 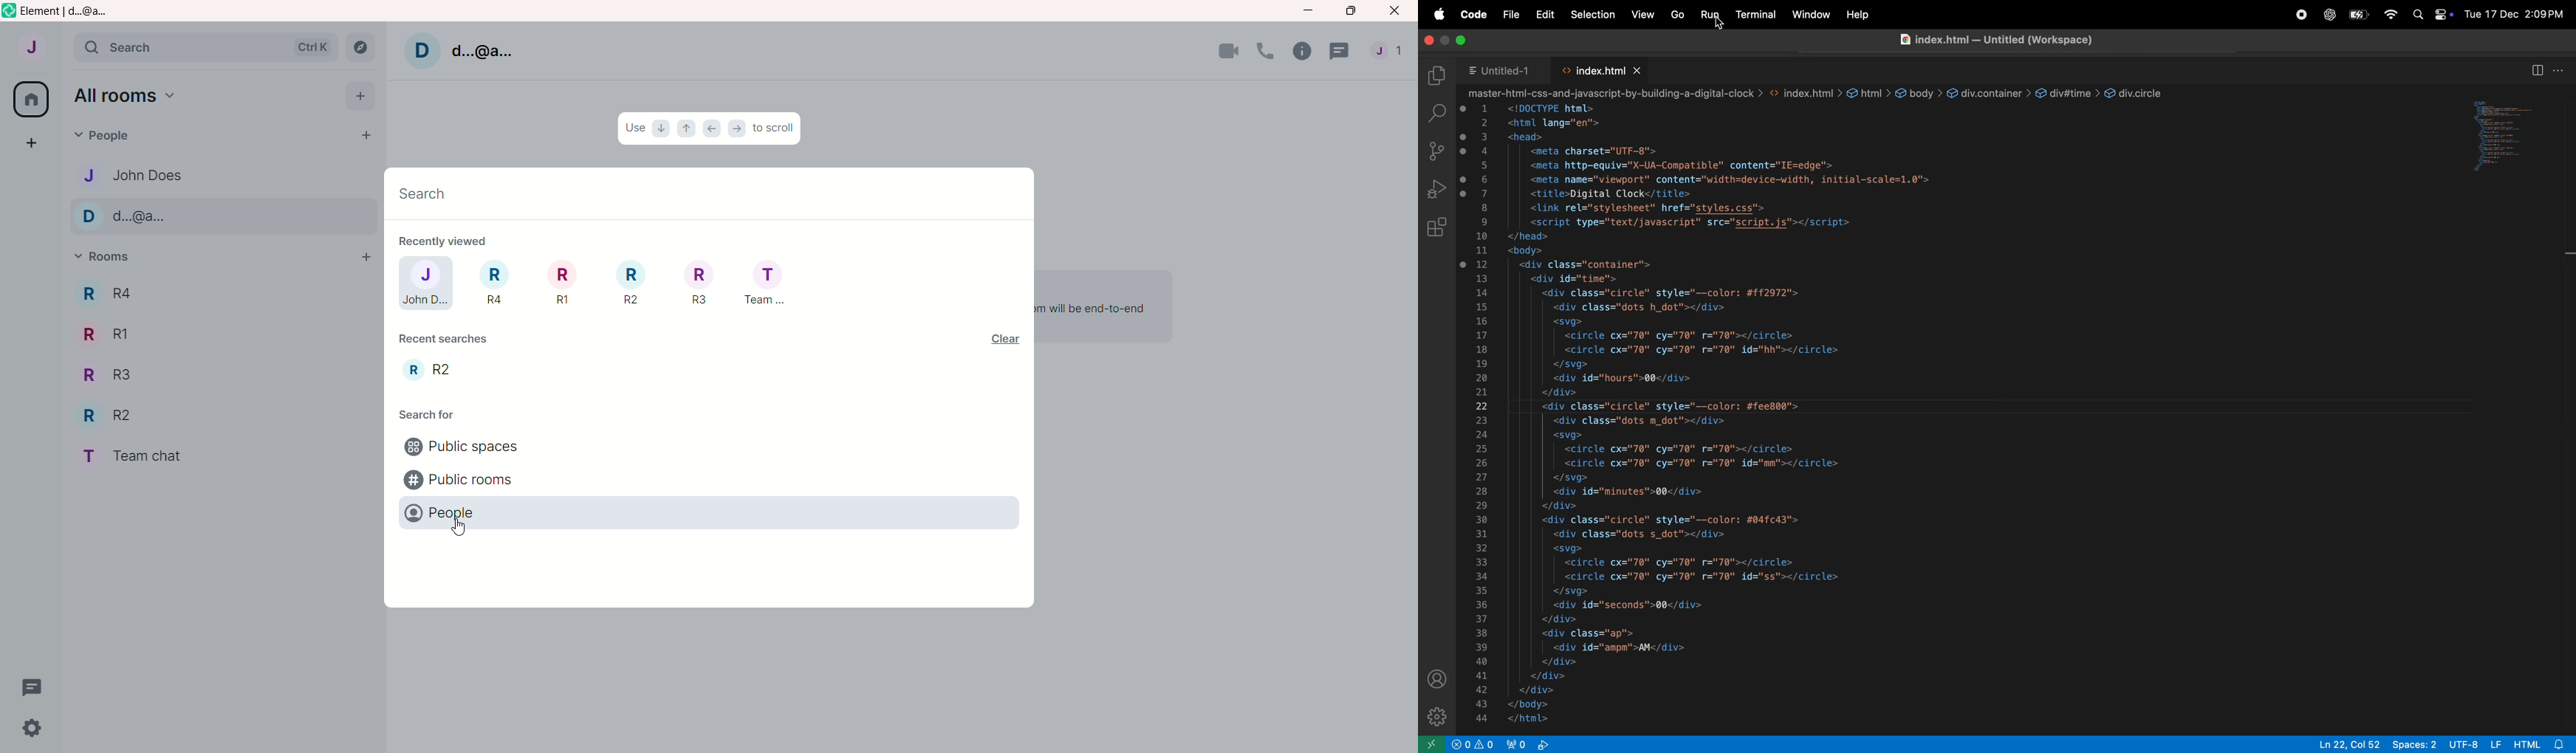 I want to click on split editor, so click(x=2537, y=68).